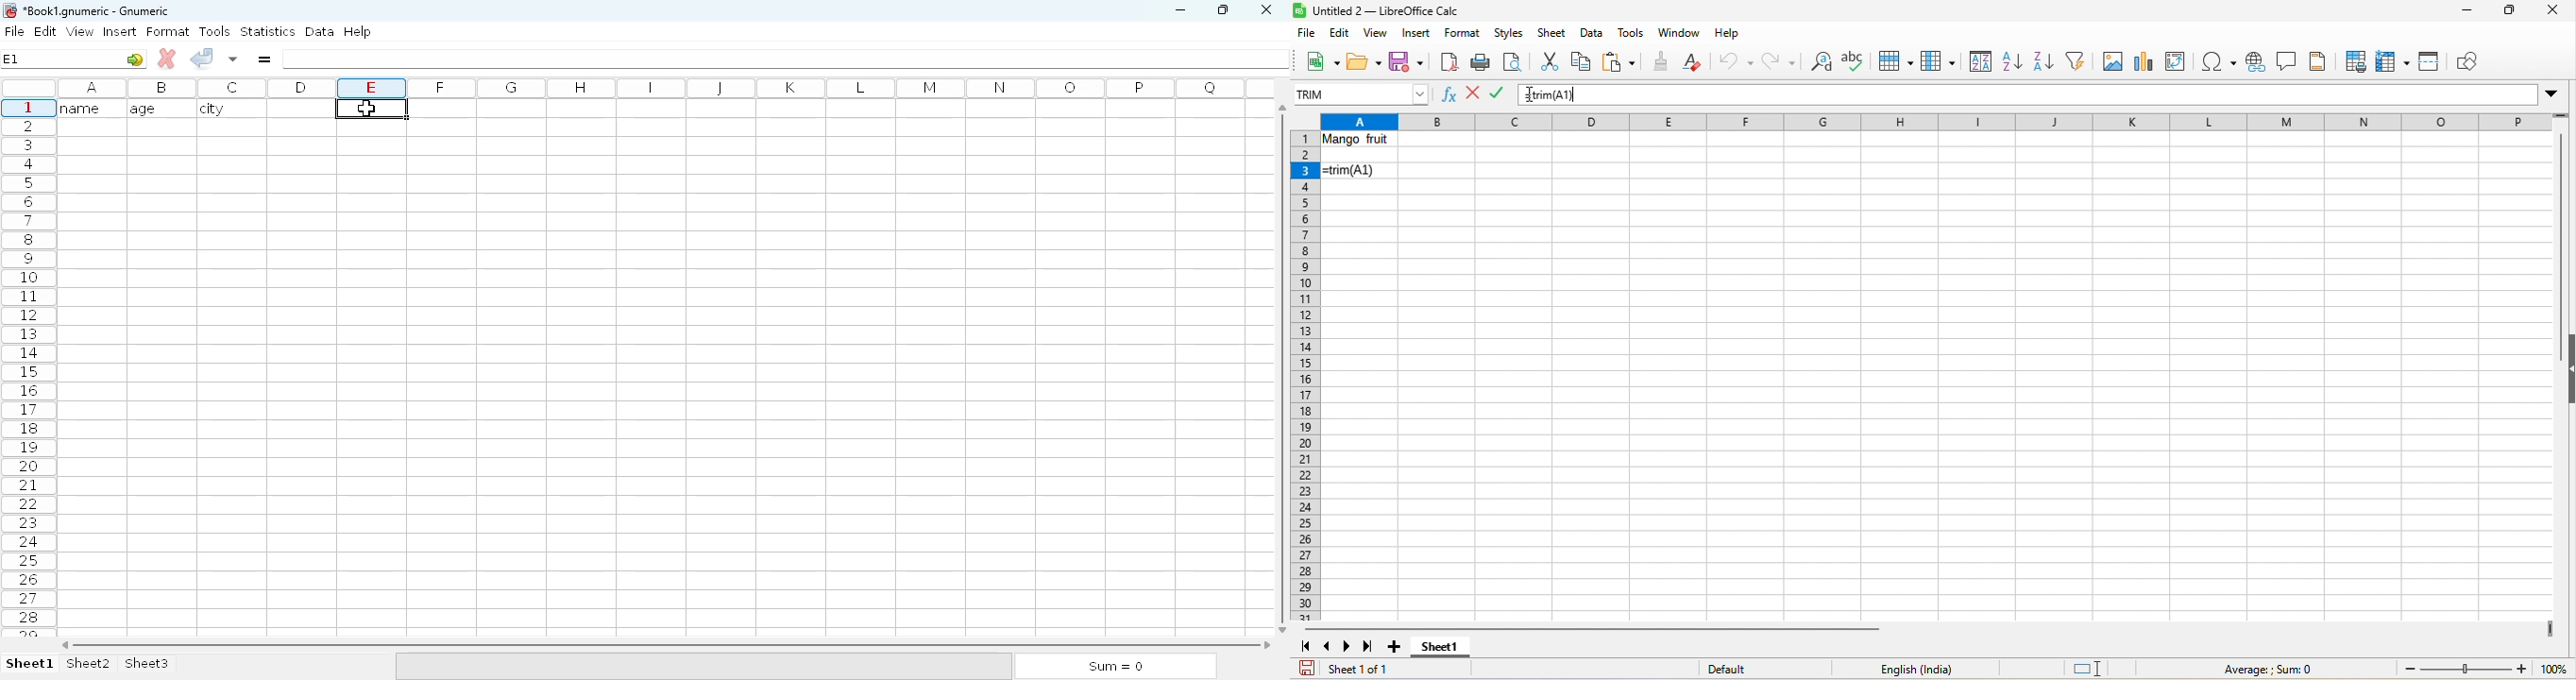 The image size is (2576, 700). Describe the element at coordinates (30, 664) in the screenshot. I see `sheet1` at that location.